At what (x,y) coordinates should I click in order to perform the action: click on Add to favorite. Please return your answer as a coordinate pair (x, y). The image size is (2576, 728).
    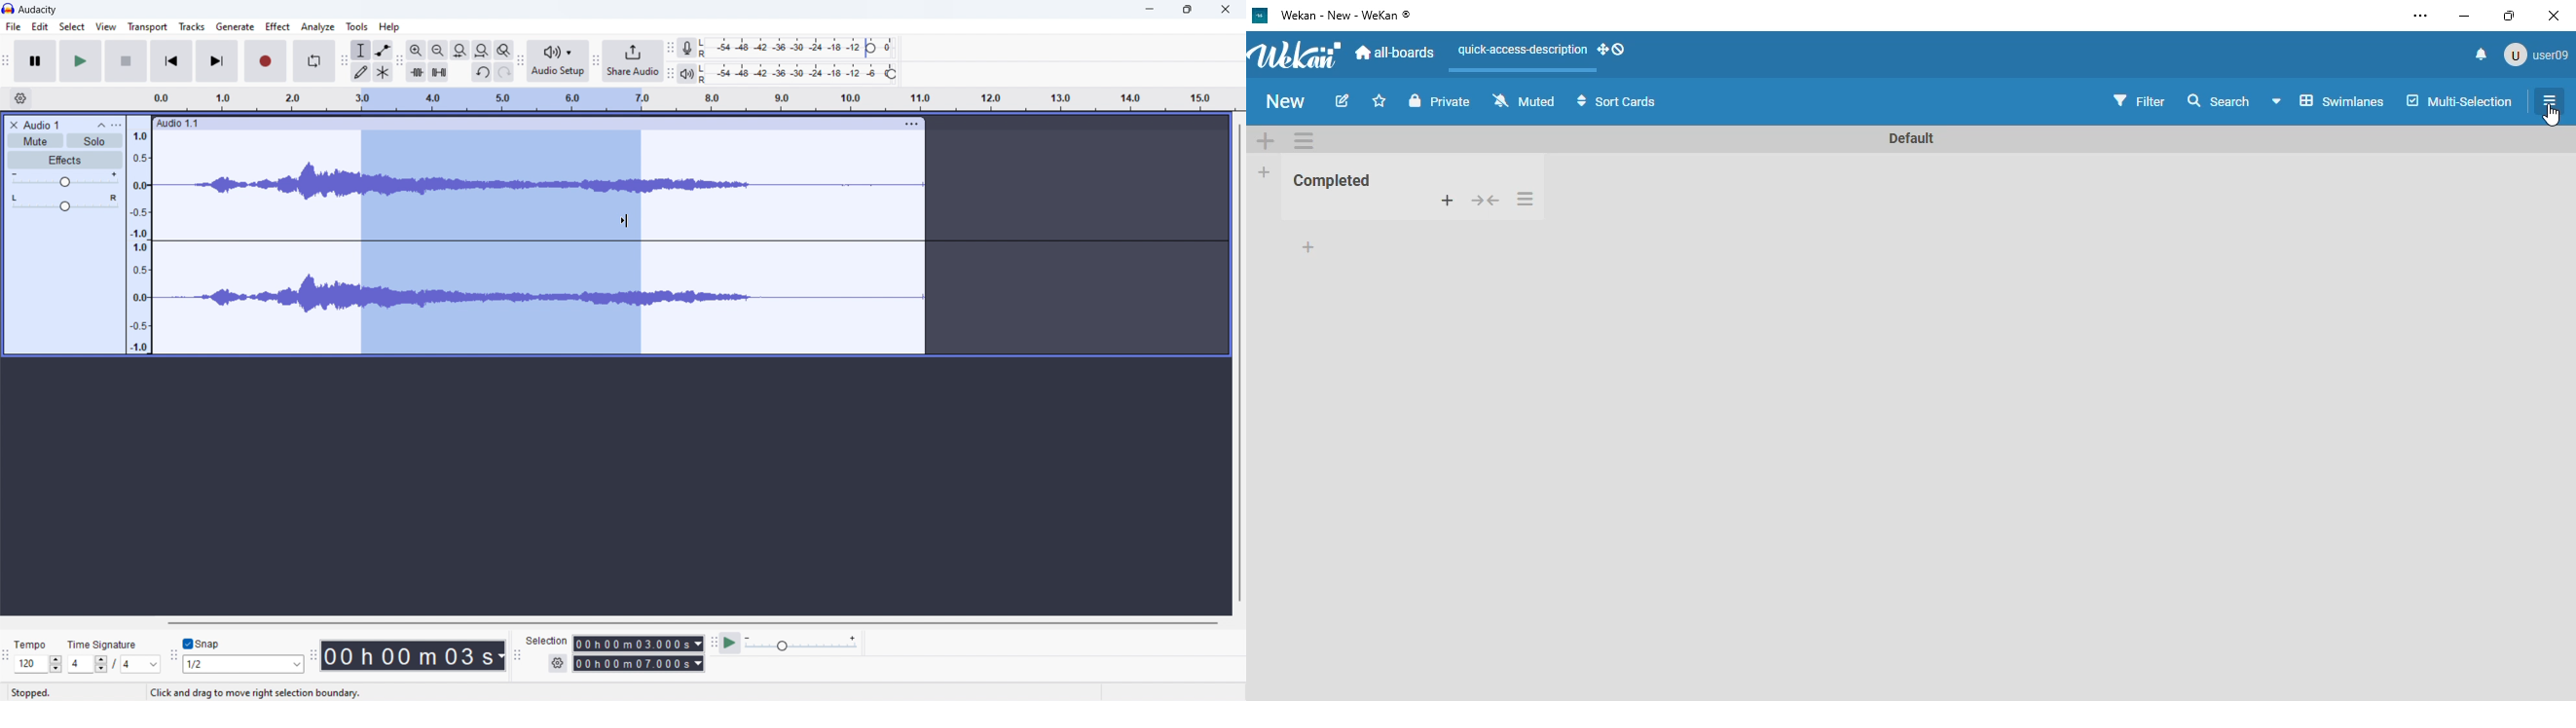
    Looking at the image, I should click on (1381, 98).